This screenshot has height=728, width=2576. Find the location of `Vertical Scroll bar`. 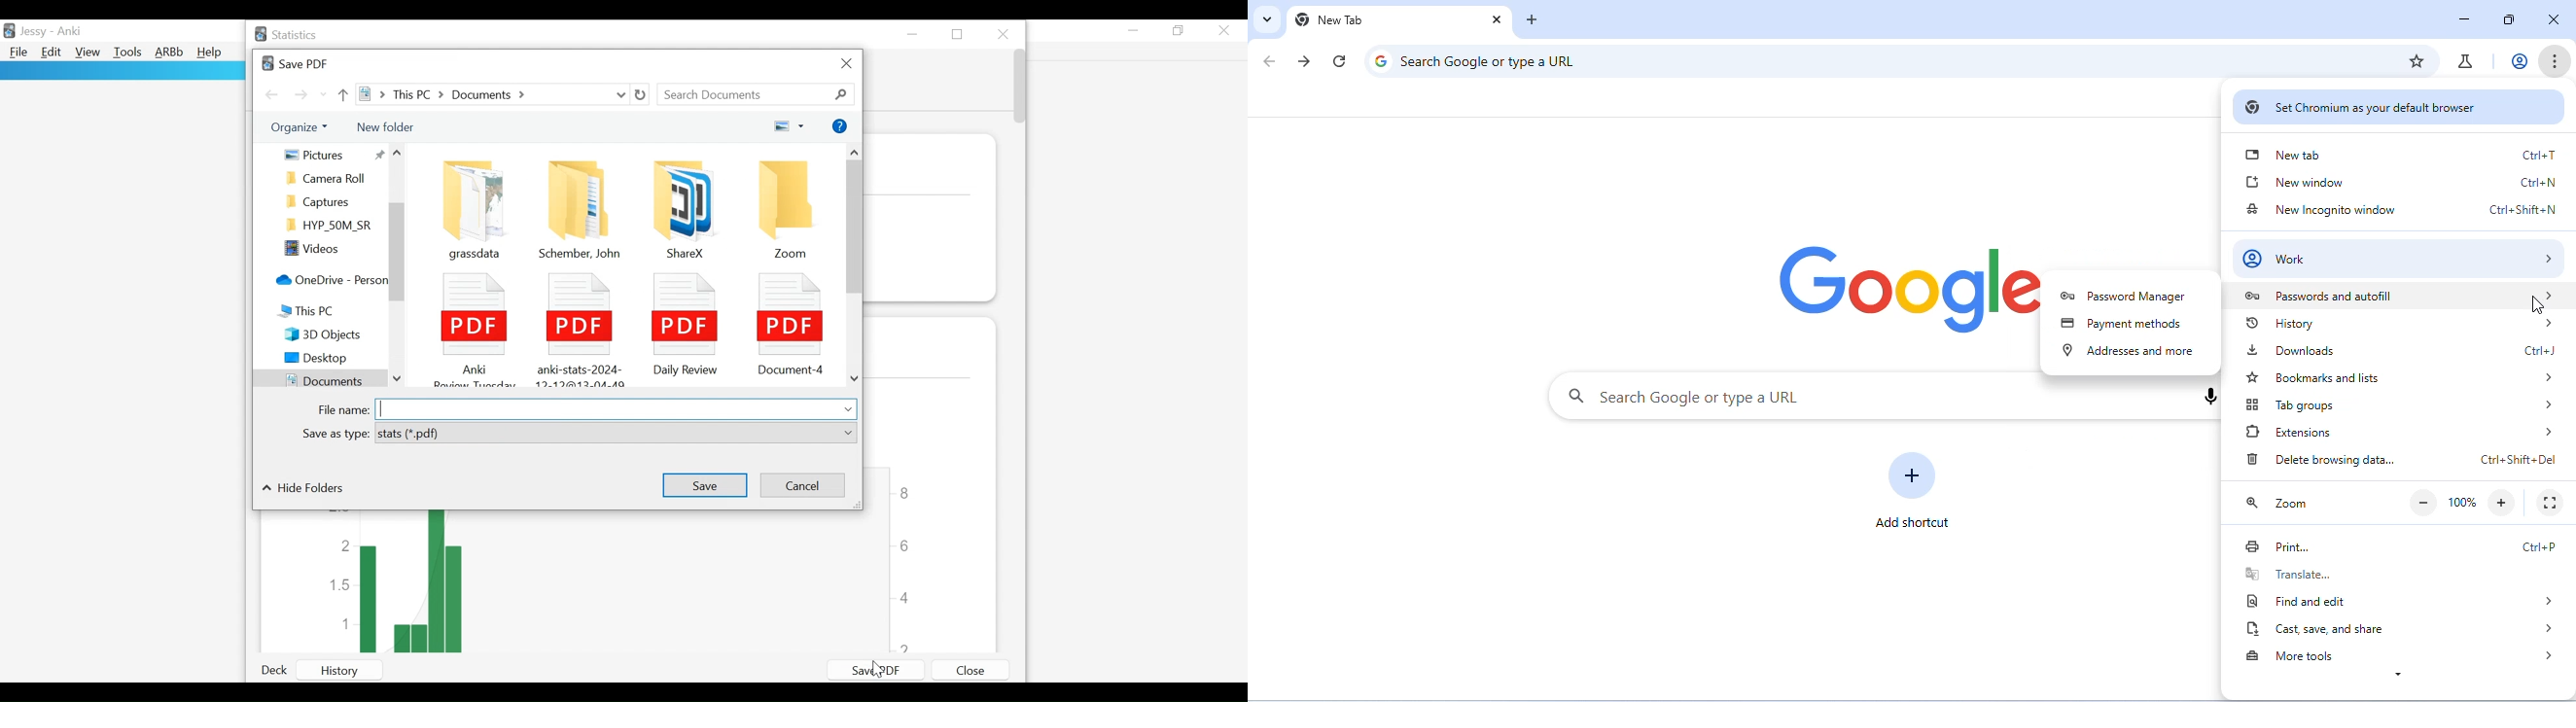

Vertical Scroll bar is located at coordinates (397, 254).